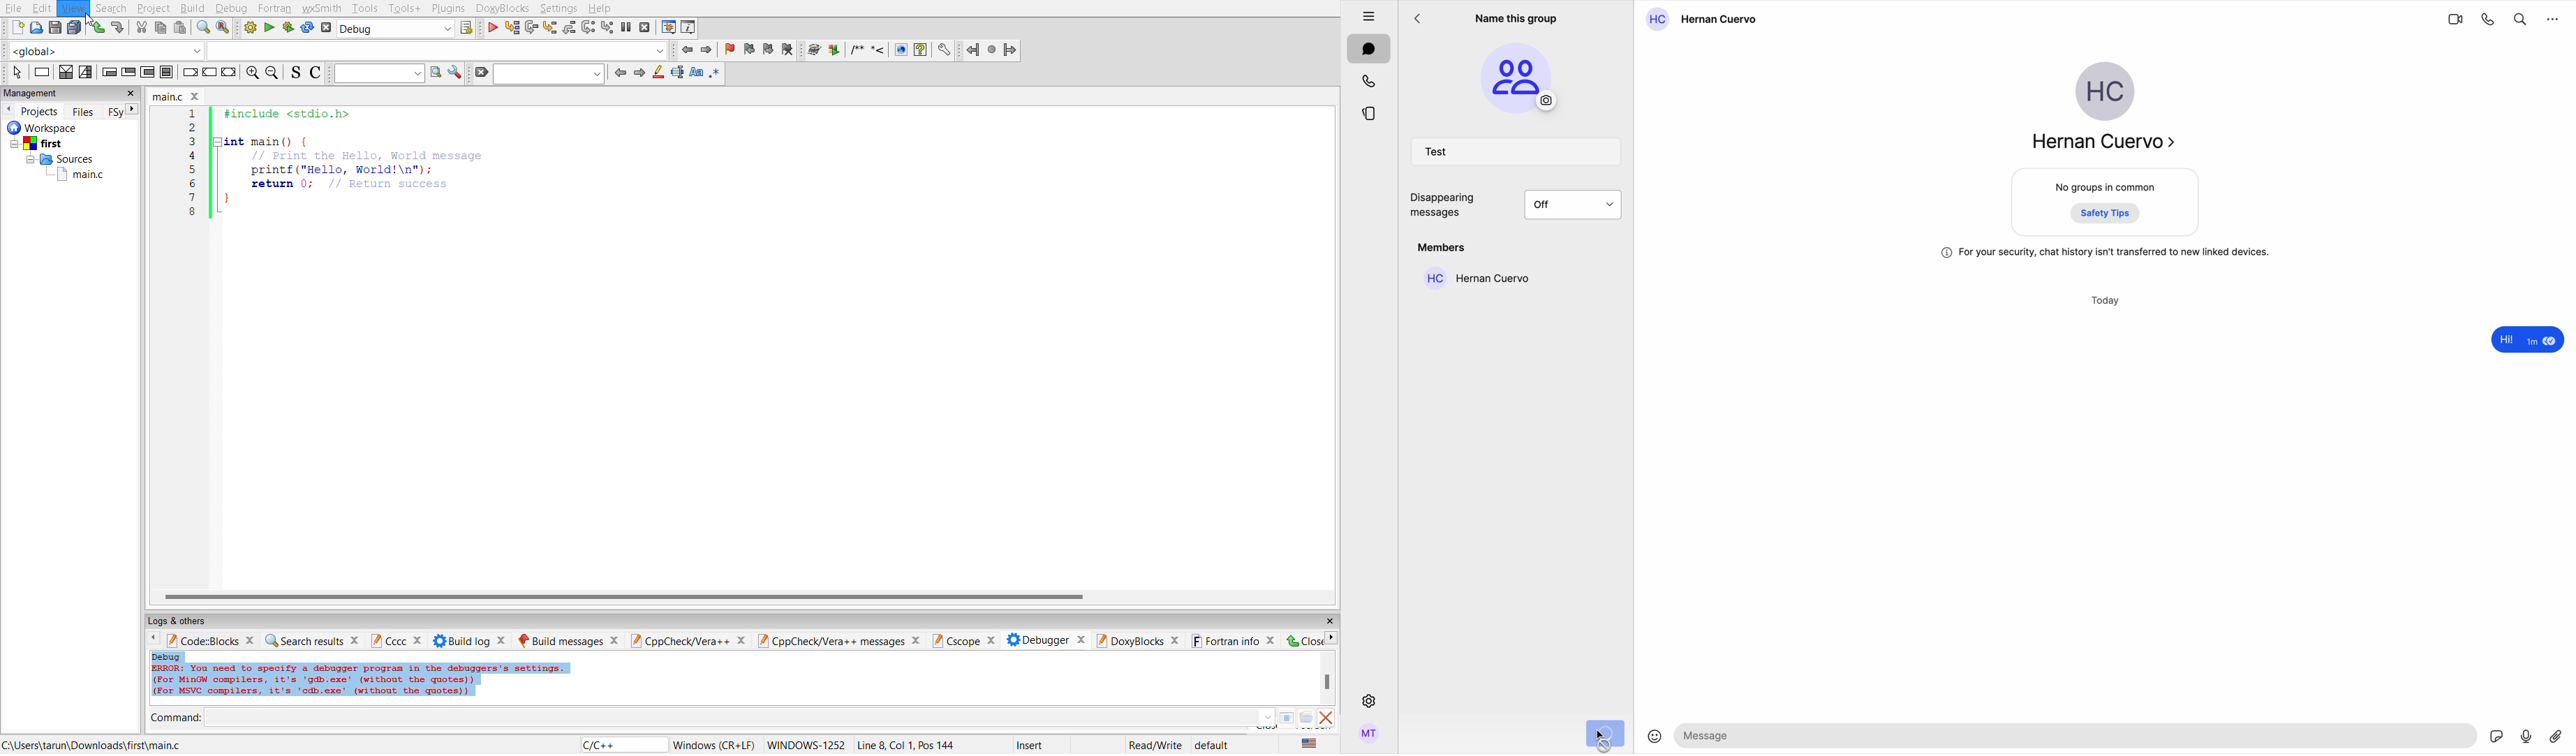 The width and height of the screenshot is (2576, 756). Describe the element at coordinates (1516, 17) in the screenshot. I see `name this group` at that location.